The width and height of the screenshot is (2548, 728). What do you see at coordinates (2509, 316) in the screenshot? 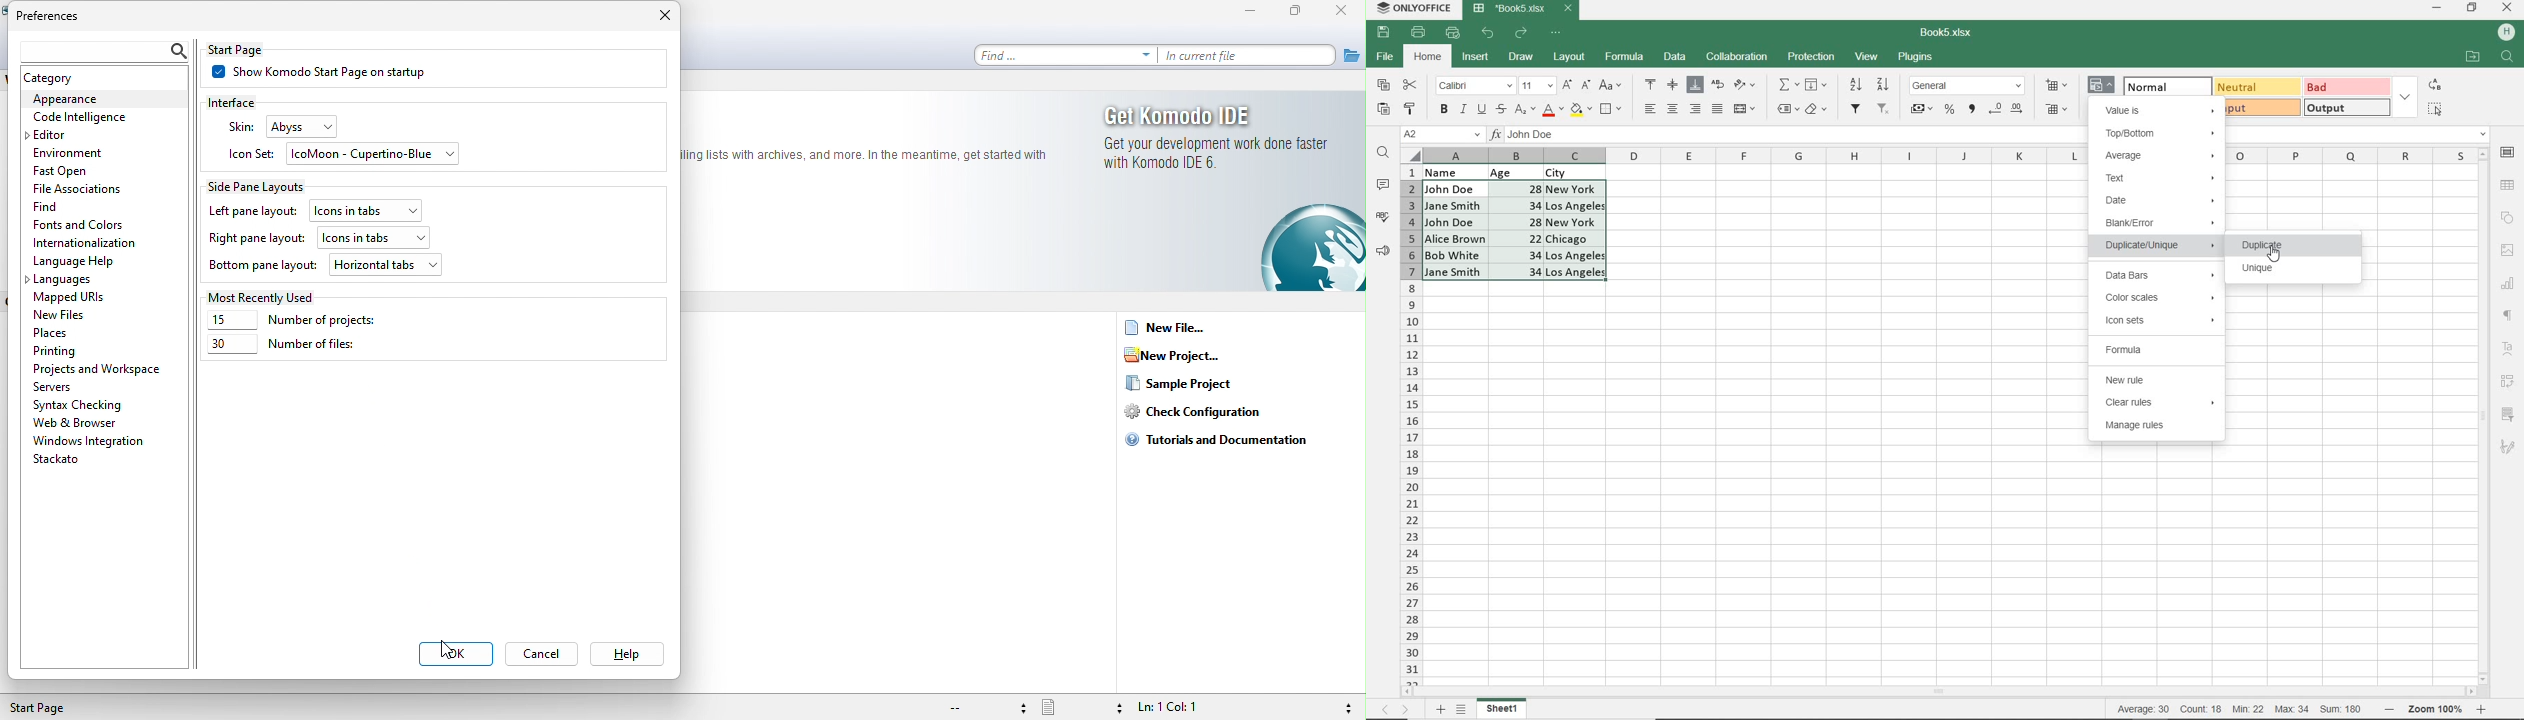
I see `PARAGRAPH SETTINGS` at bounding box center [2509, 316].